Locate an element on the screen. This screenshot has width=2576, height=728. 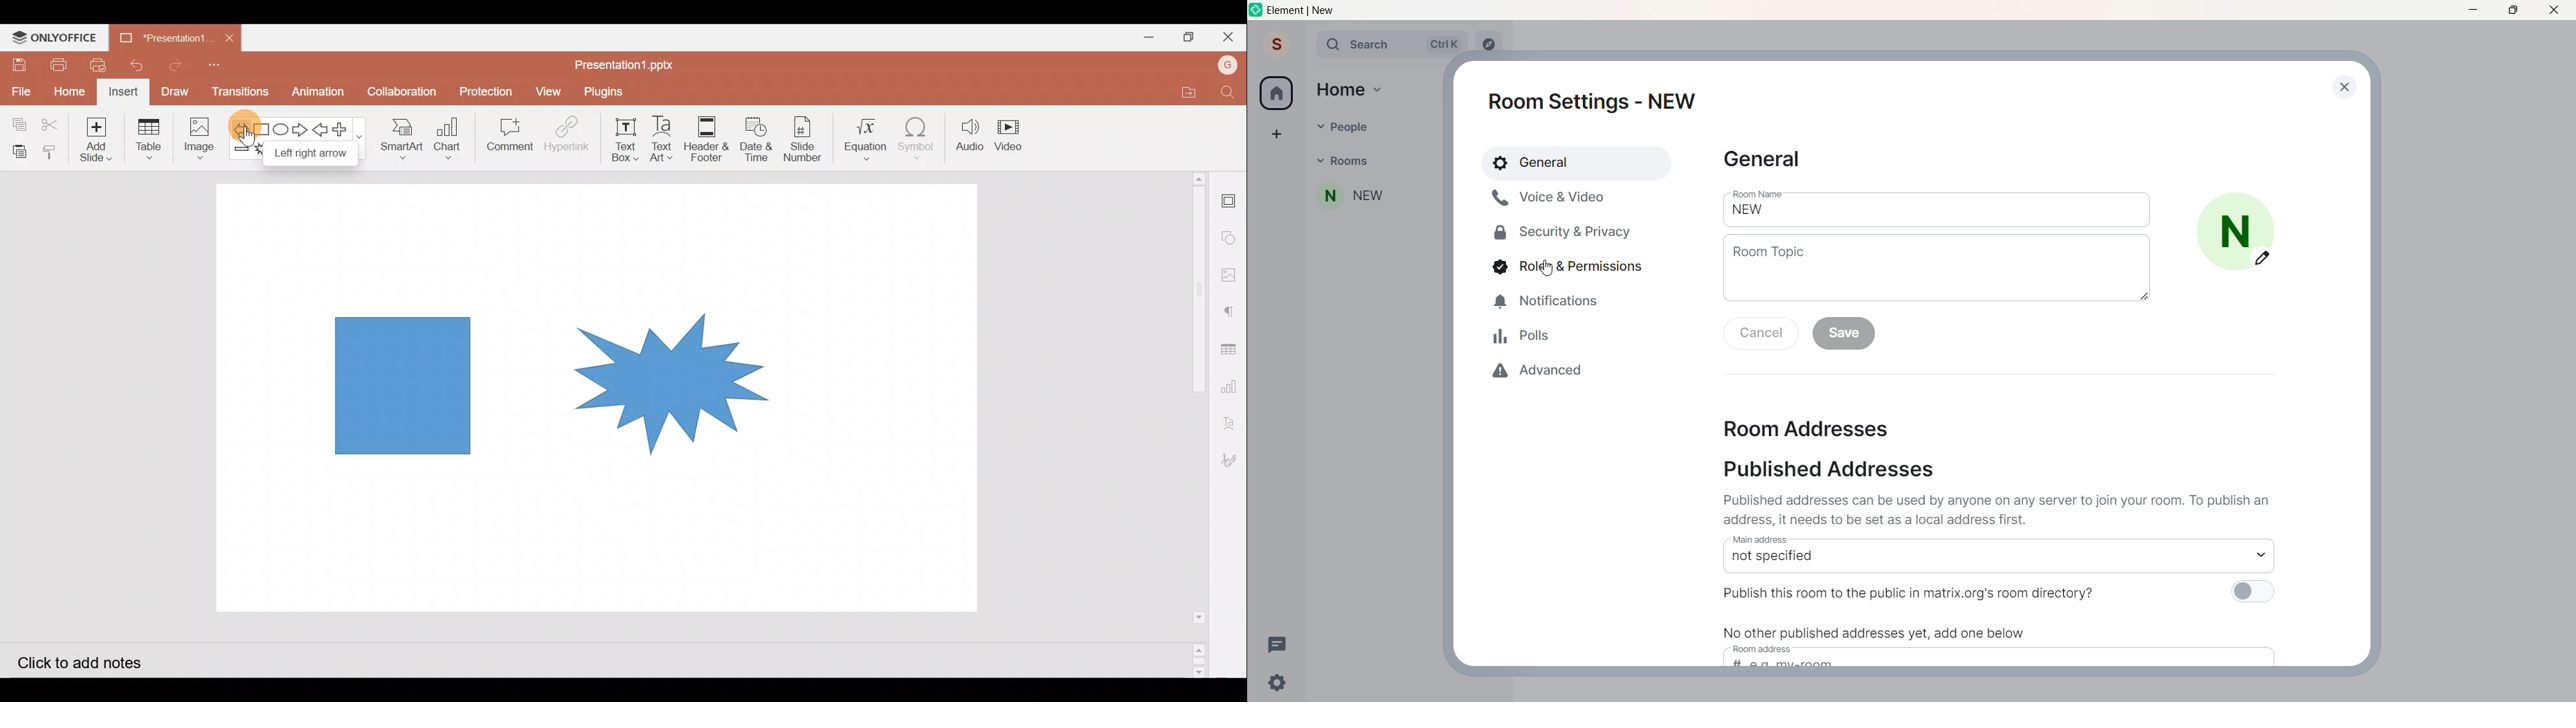
close is located at coordinates (2557, 10).